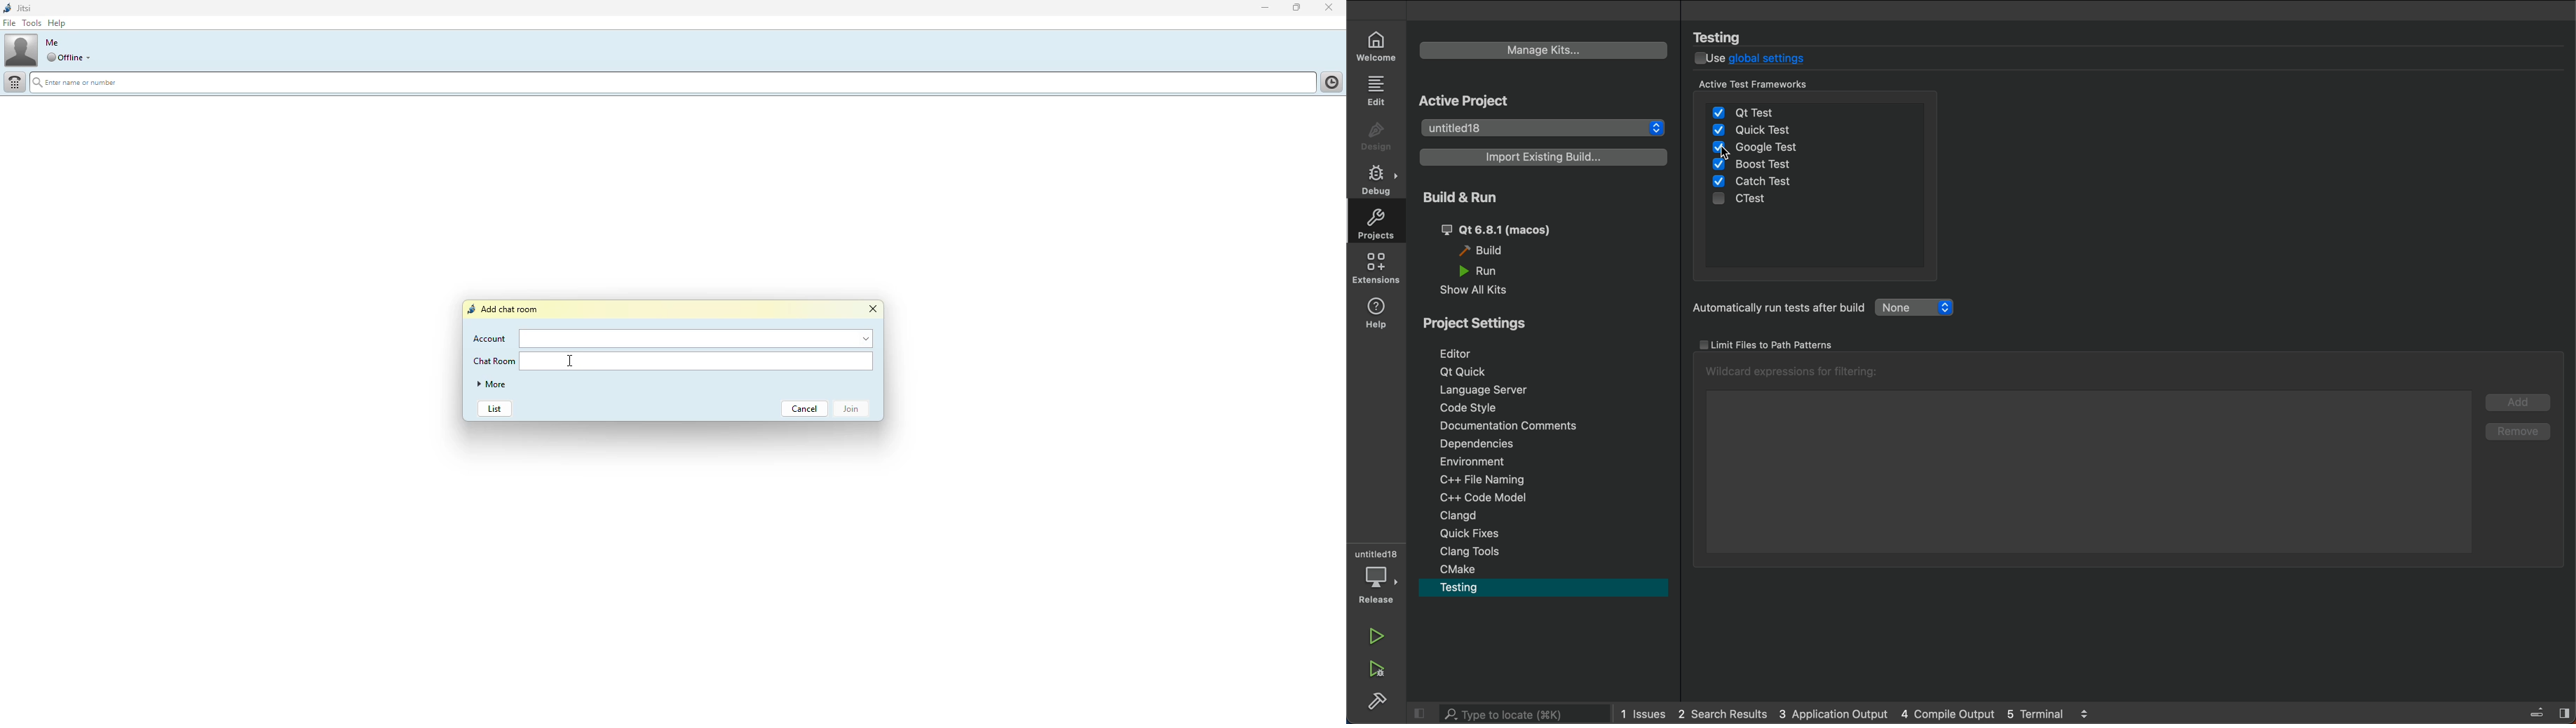  What do you see at coordinates (1546, 126) in the screenshot?
I see `select project` at bounding box center [1546, 126].